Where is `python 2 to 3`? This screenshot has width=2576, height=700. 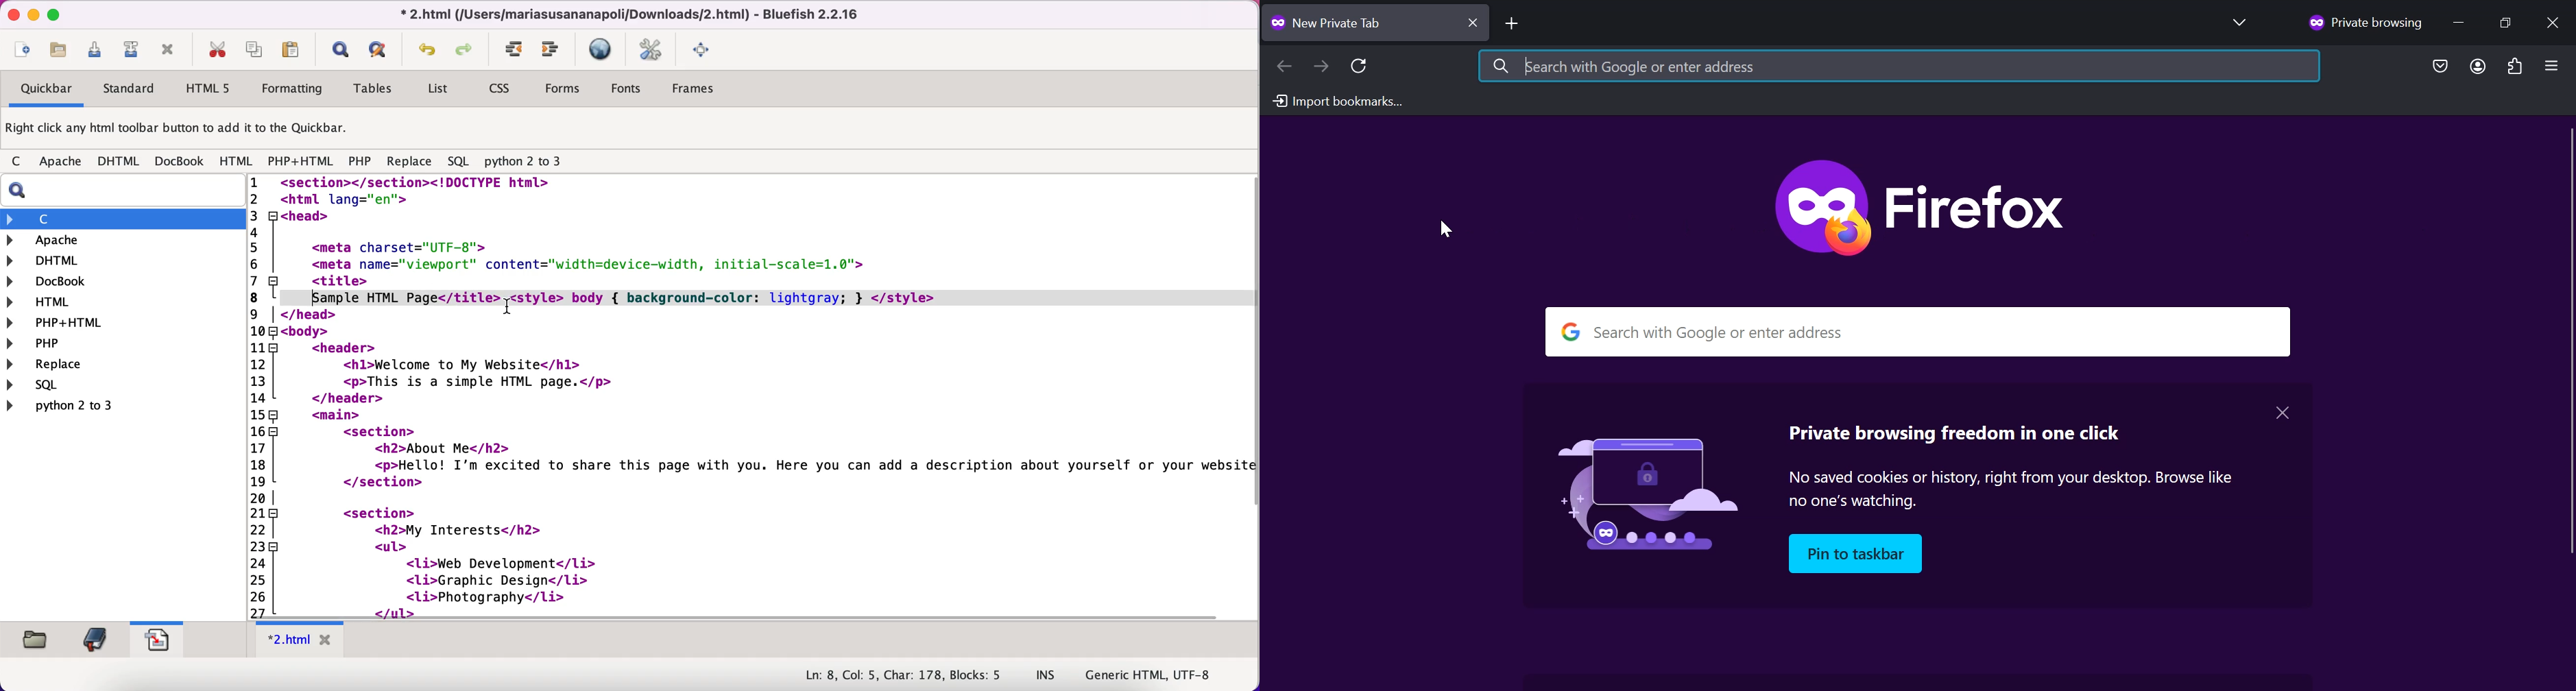 python 2 to 3 is located at coordinates (532, 162).